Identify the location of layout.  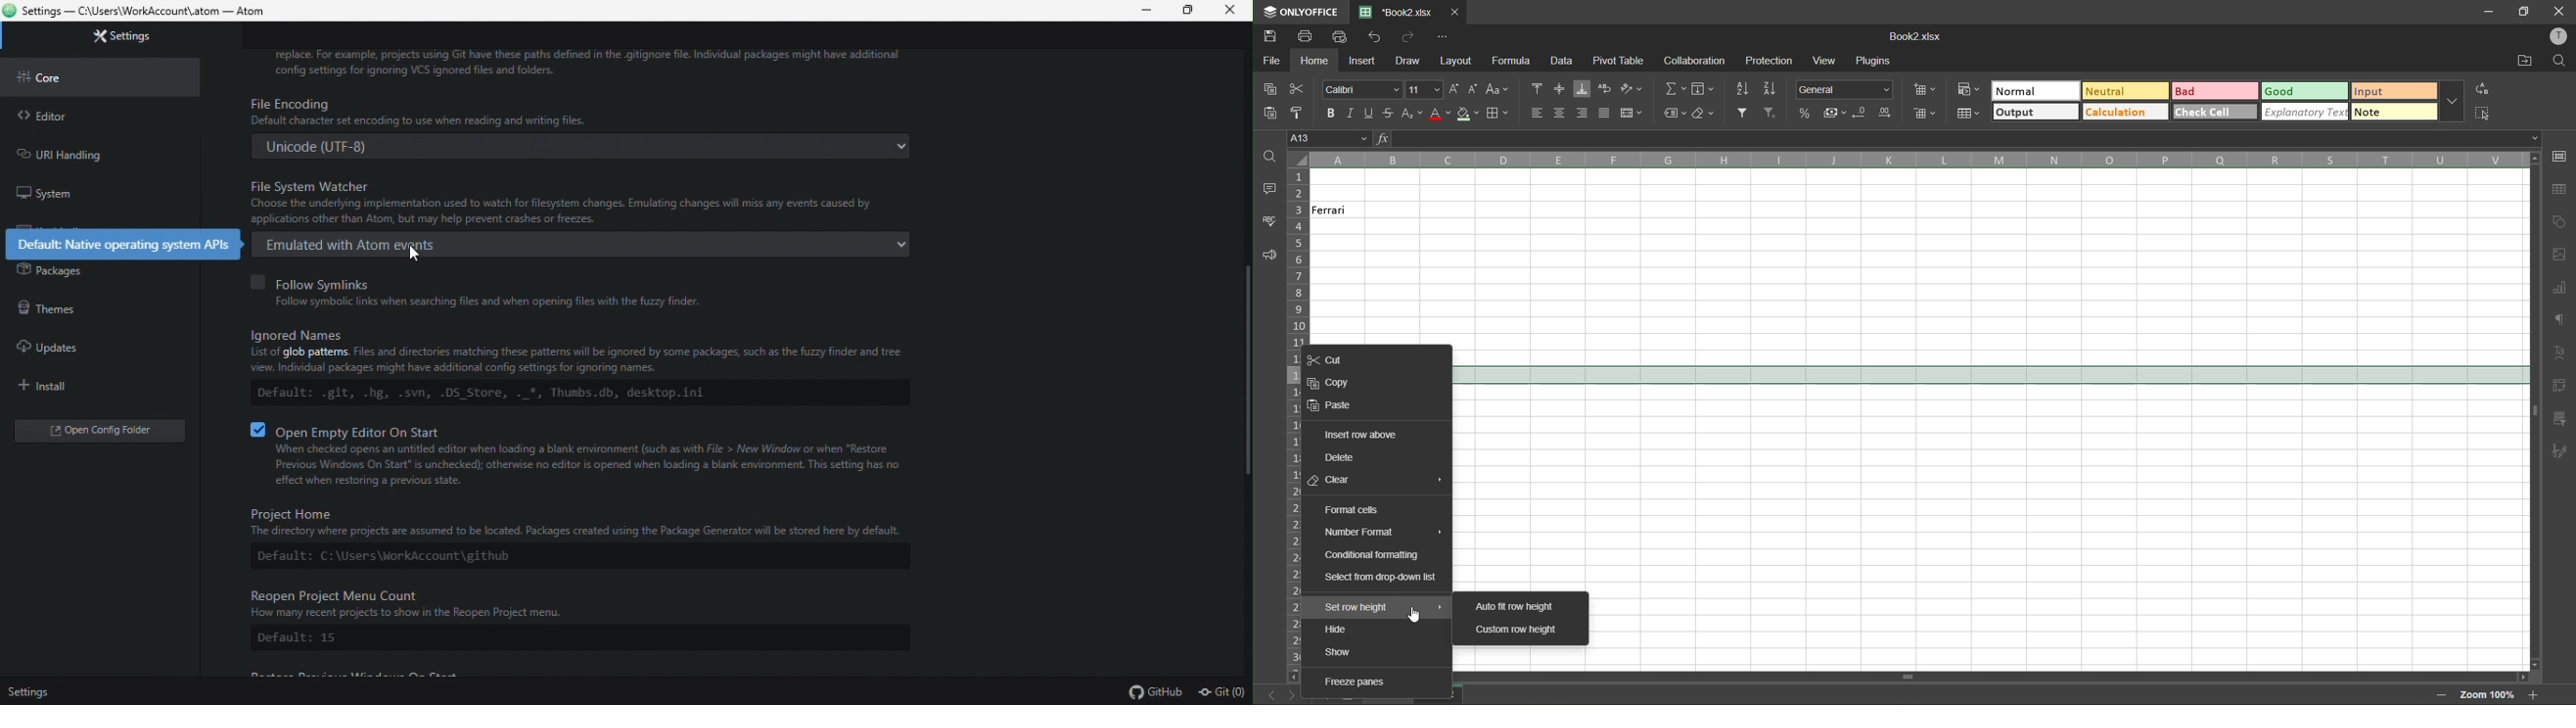
(1455, 61).